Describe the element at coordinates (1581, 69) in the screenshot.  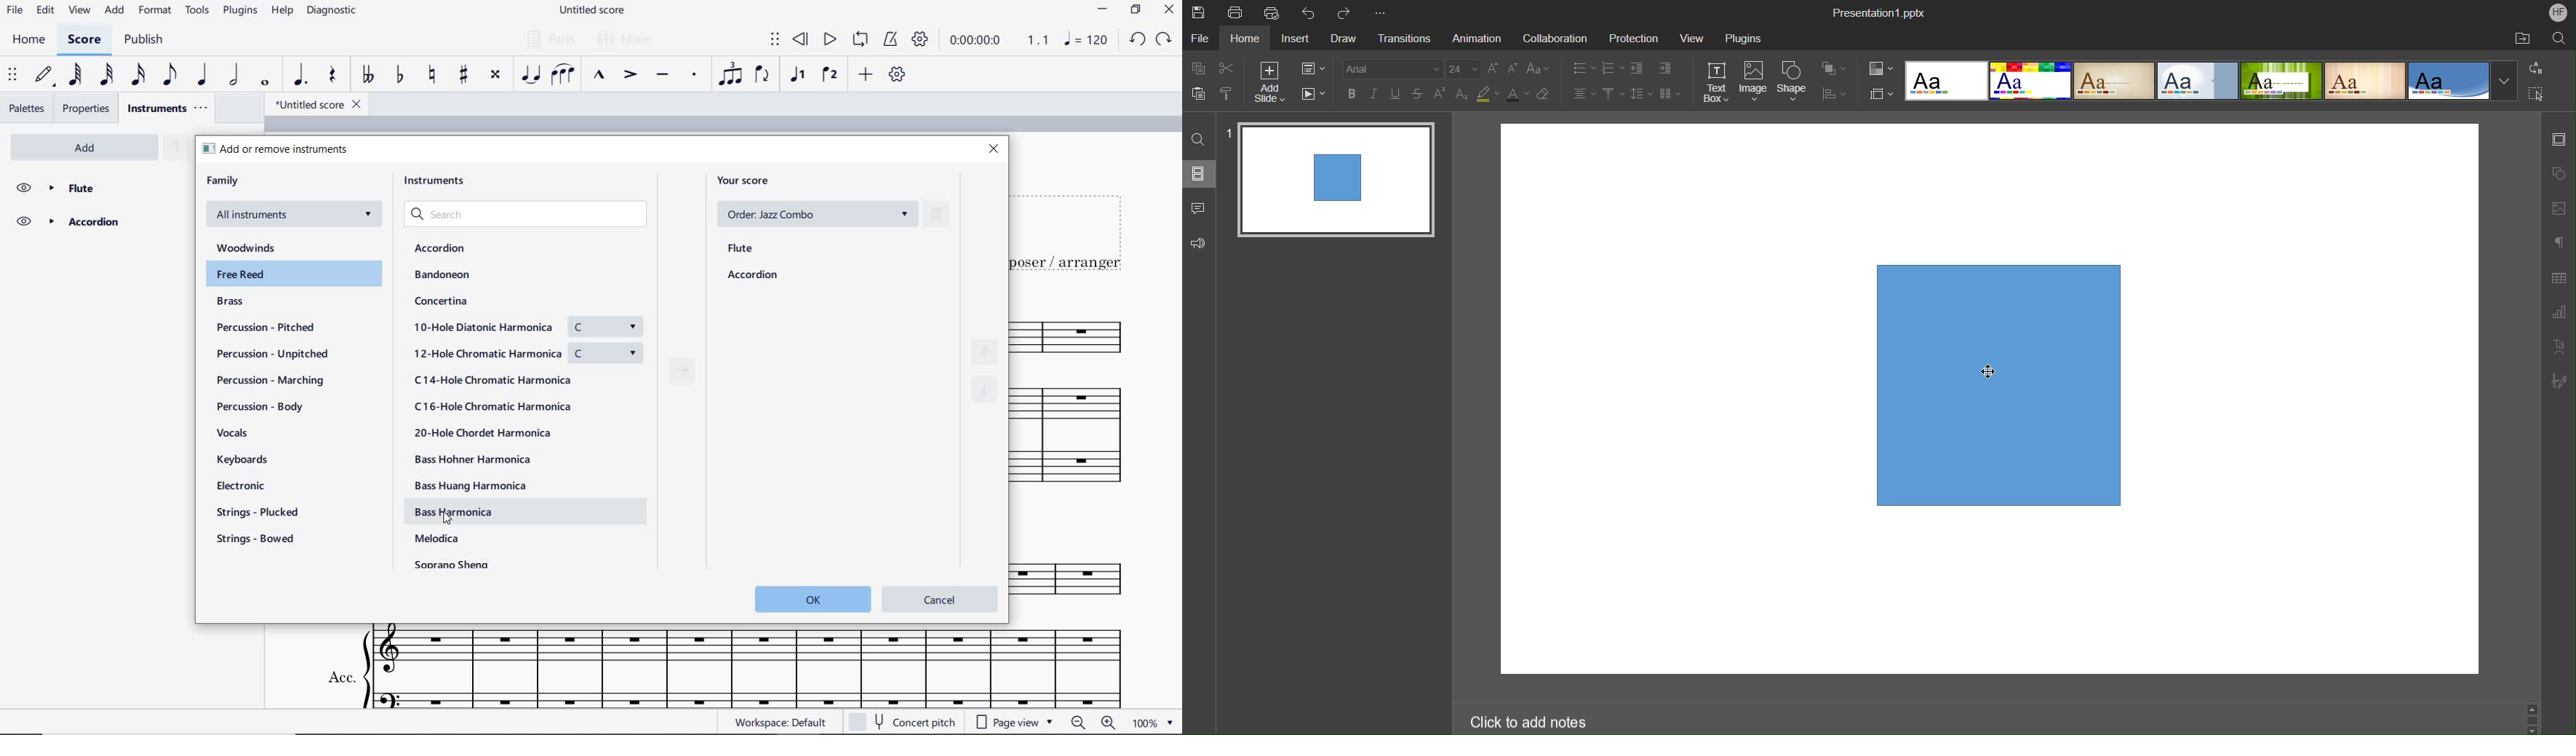
I see `Bullet List` at that location.